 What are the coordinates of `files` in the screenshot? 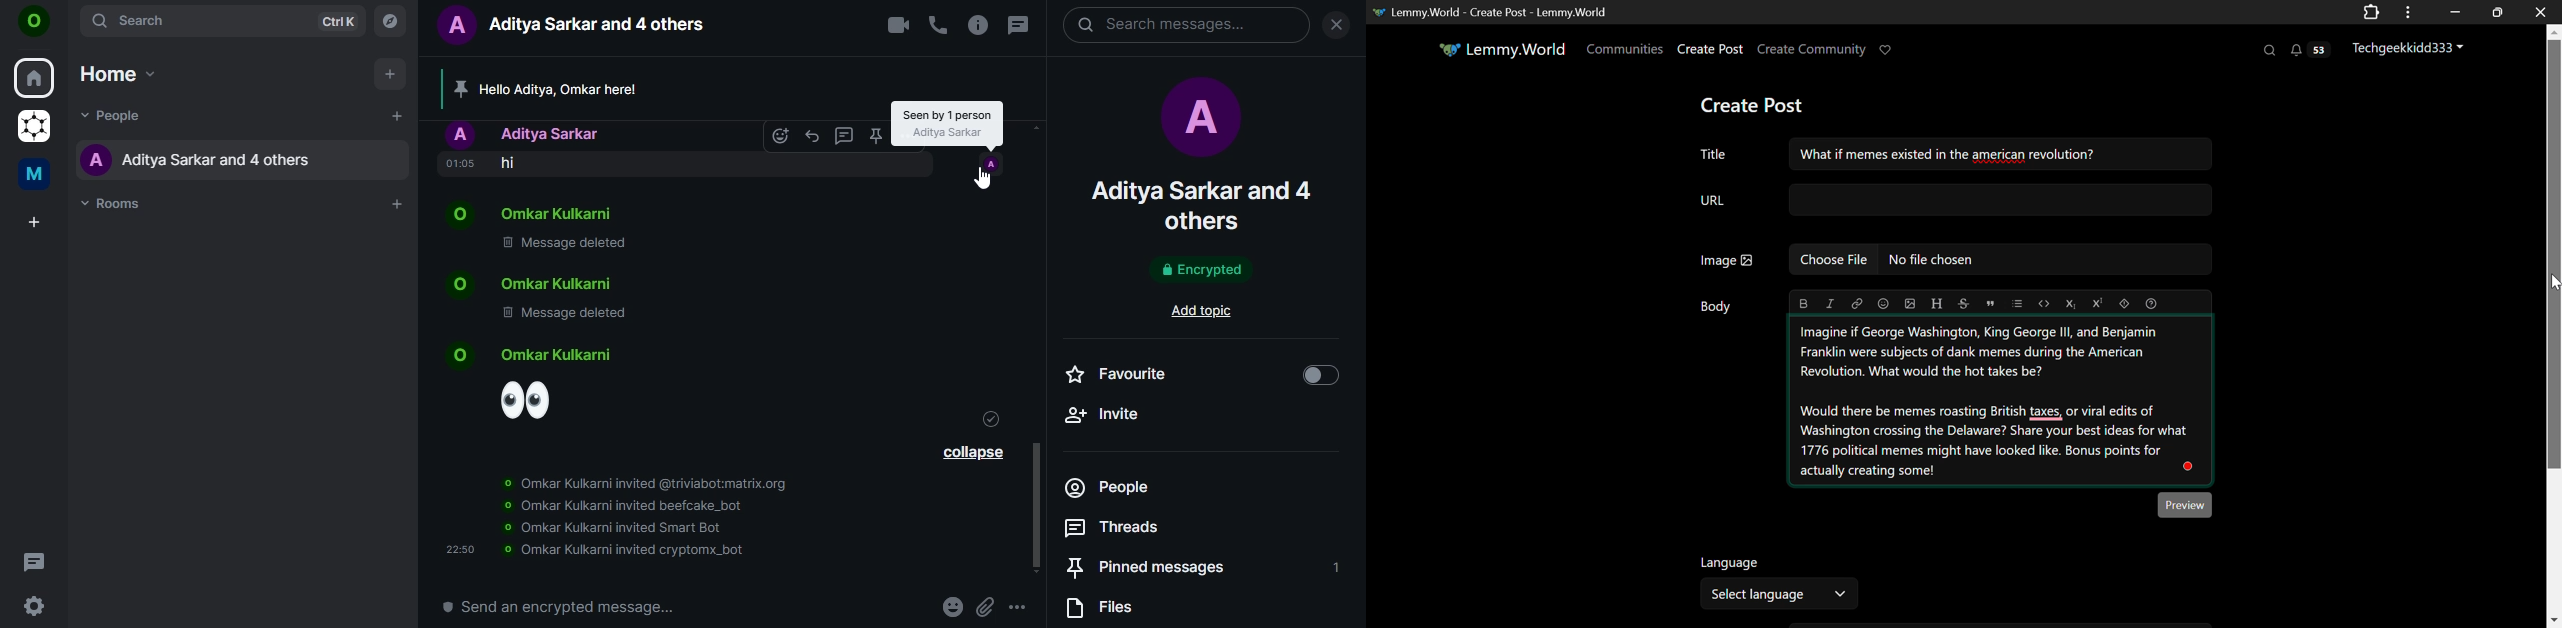 It's located at (1109, 610).